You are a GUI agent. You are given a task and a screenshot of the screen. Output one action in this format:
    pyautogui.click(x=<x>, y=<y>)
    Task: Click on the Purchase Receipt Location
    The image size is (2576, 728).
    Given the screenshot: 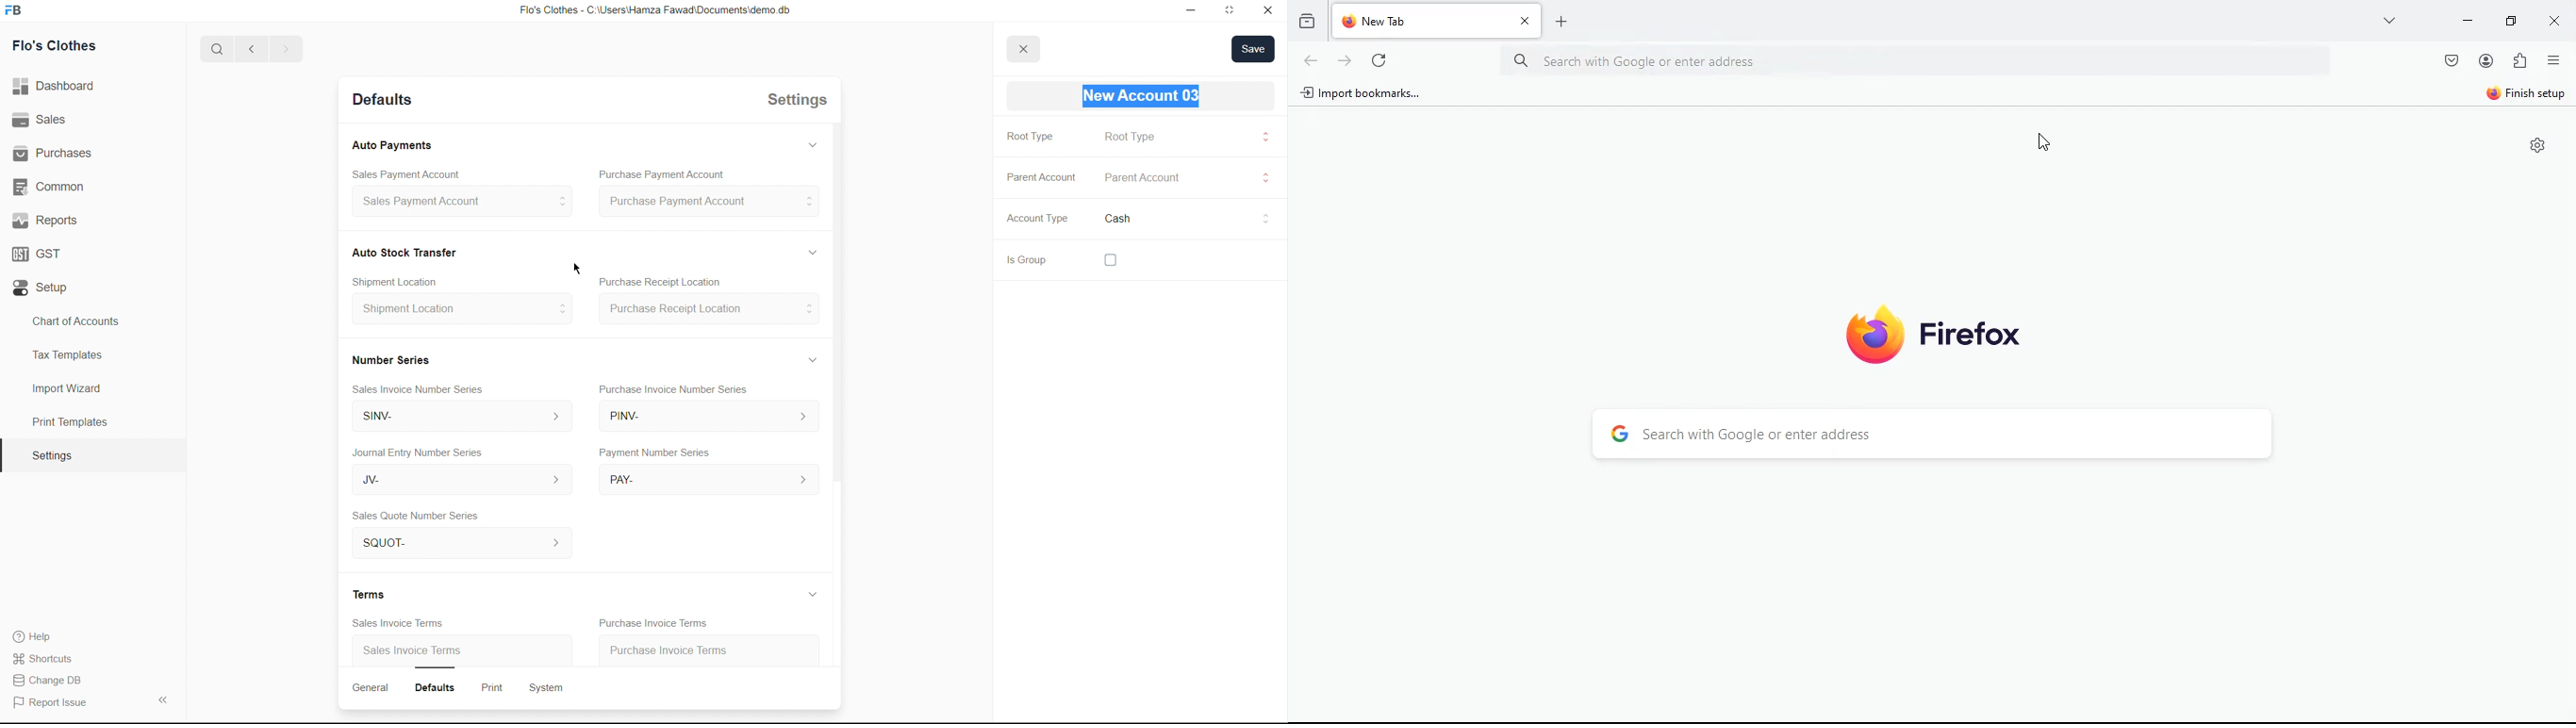 What is the action you would take?
    pyautogui.click(x=676, y=283)
    